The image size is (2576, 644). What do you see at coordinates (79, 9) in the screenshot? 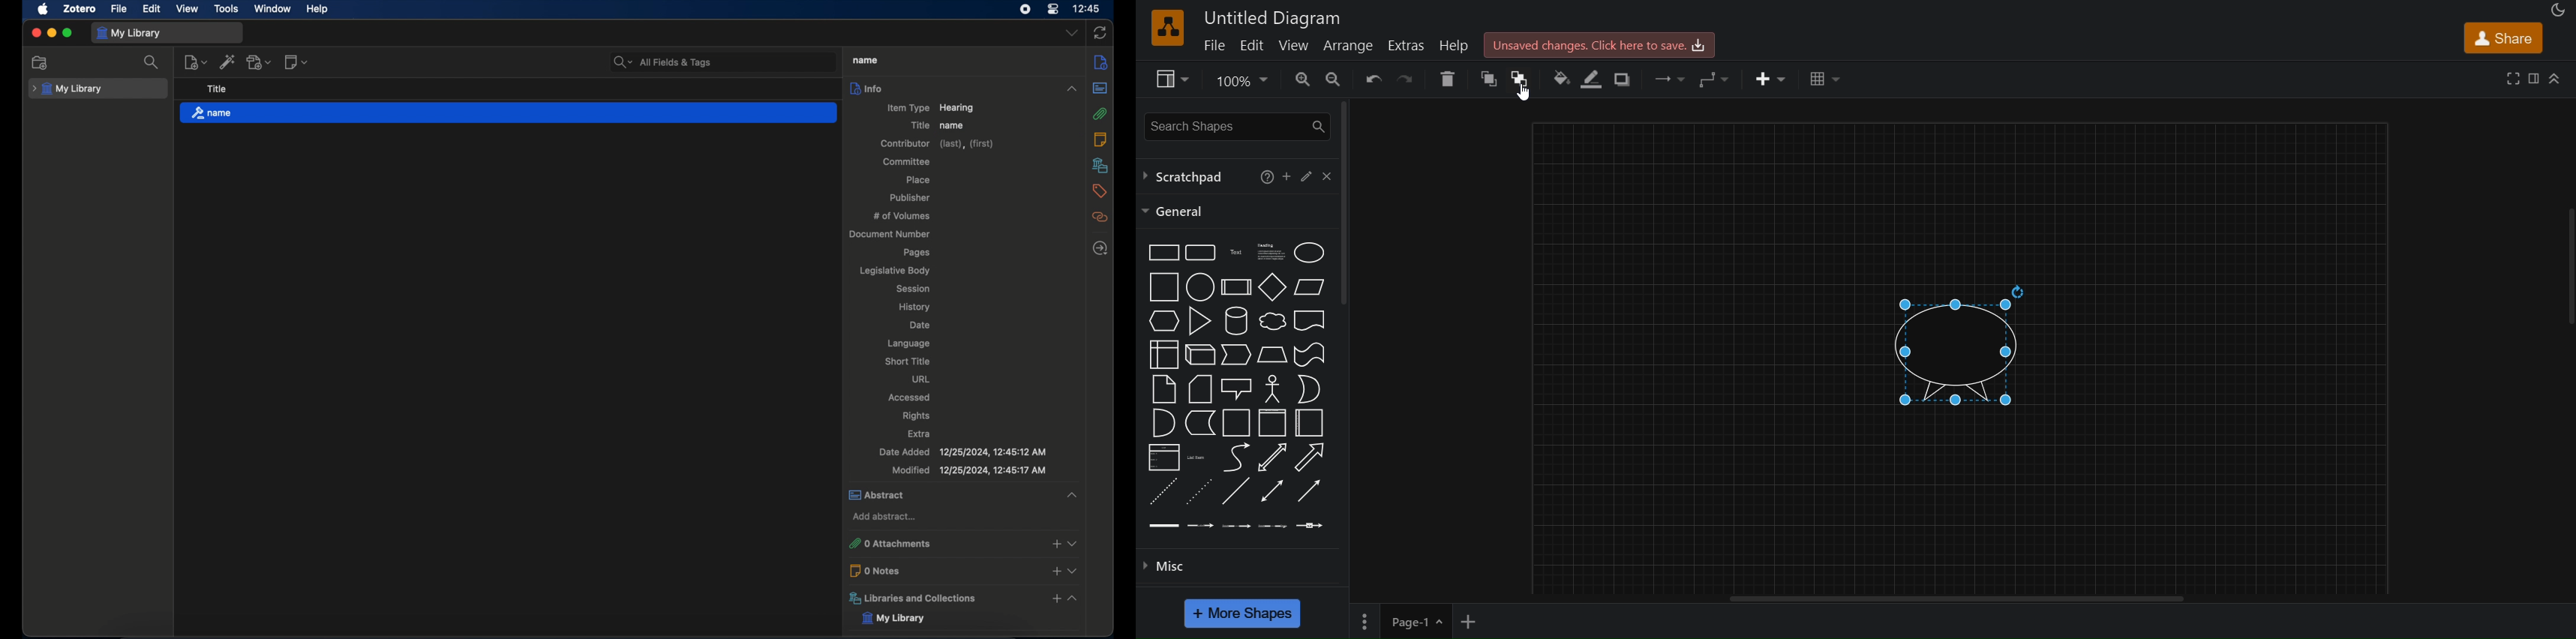
I see `zotero` at bounding box center [79, 9].